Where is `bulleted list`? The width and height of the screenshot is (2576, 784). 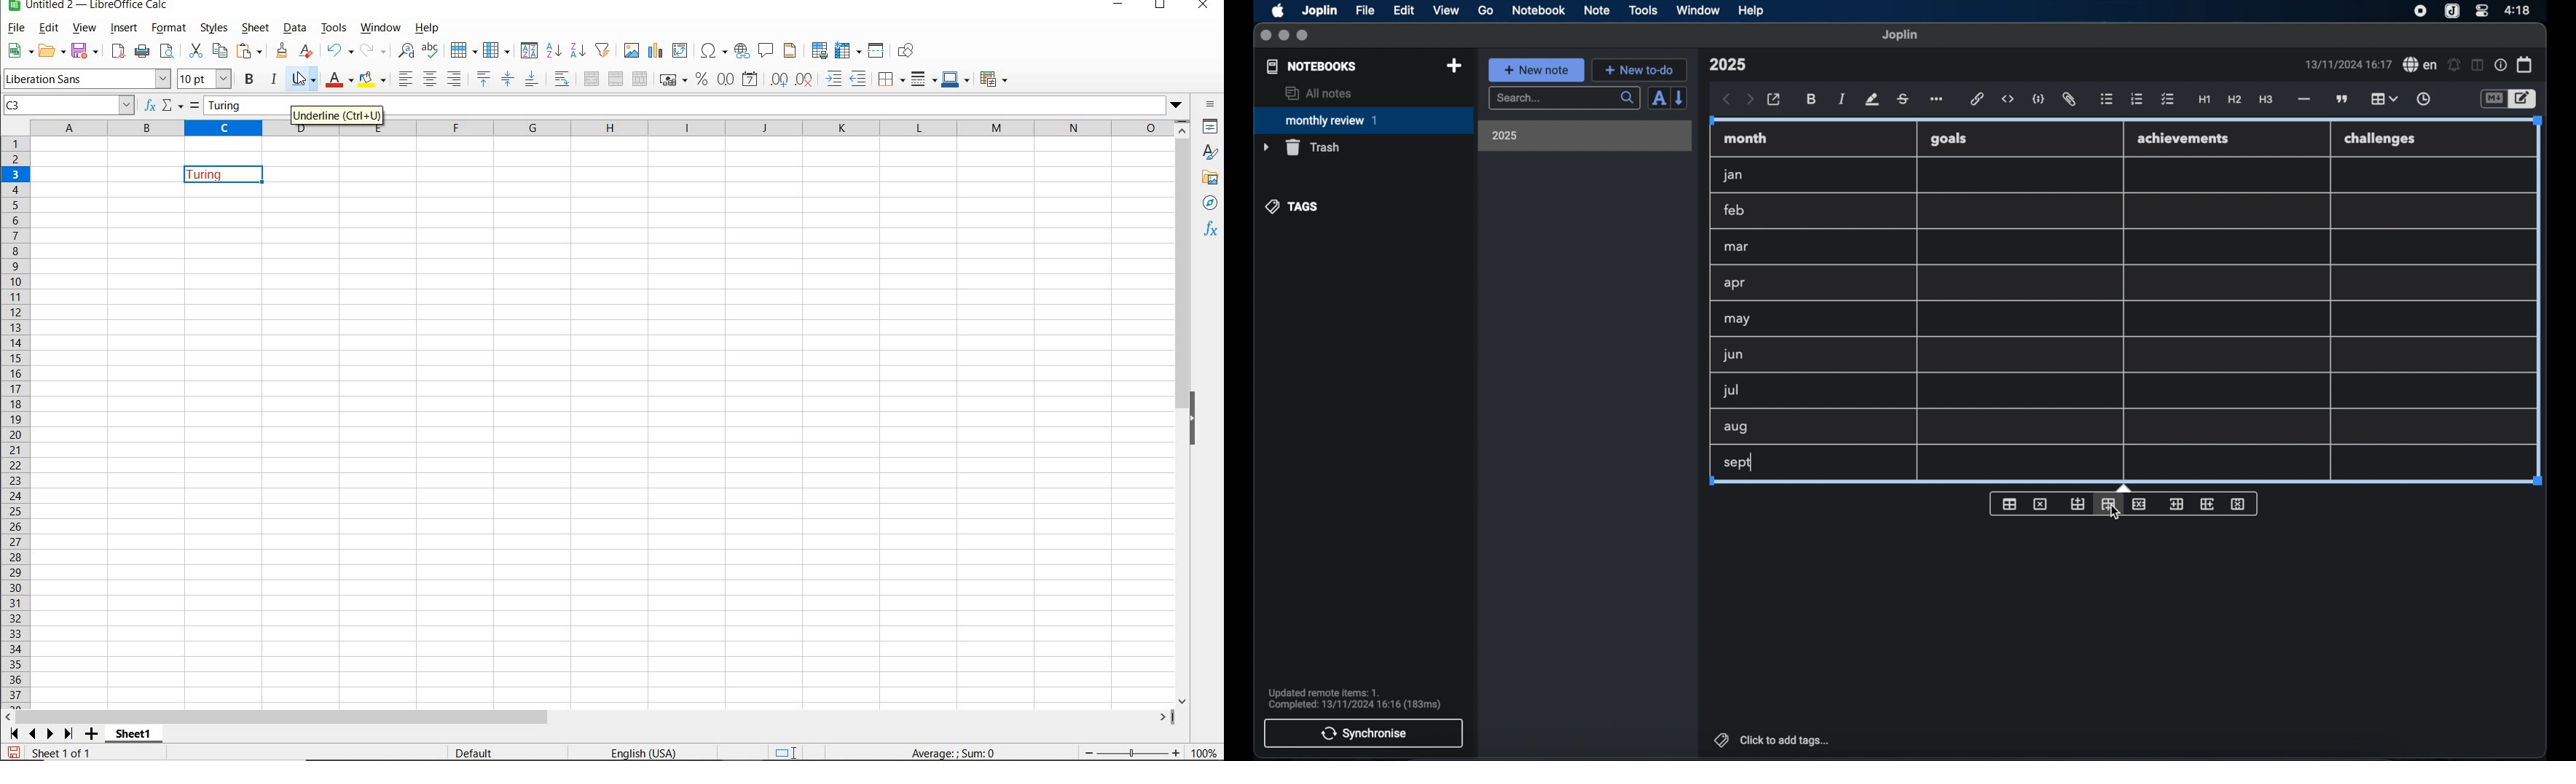
bulleted list is located at coordinates (2106, 99).